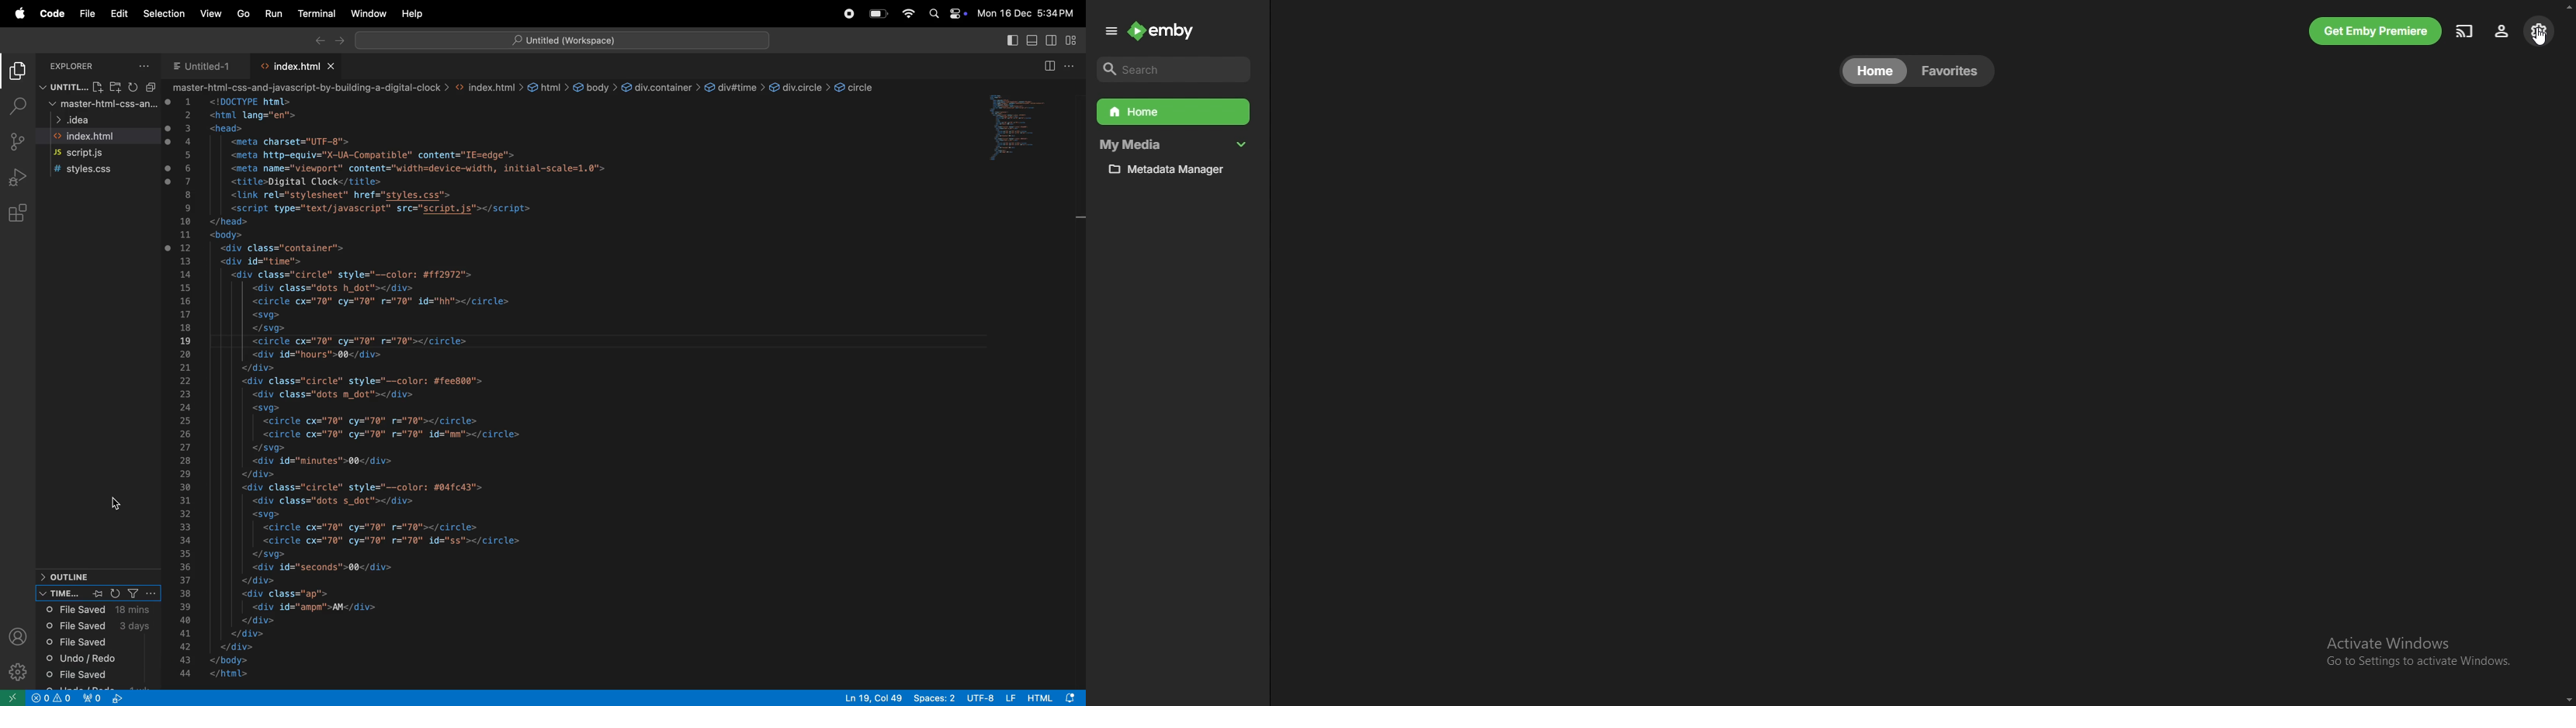 This screenshot has height=728, width=2576. What do you see at coordinates (118, 13) in the screenshot?
I see `Edit` at bounding box center [118, 13].